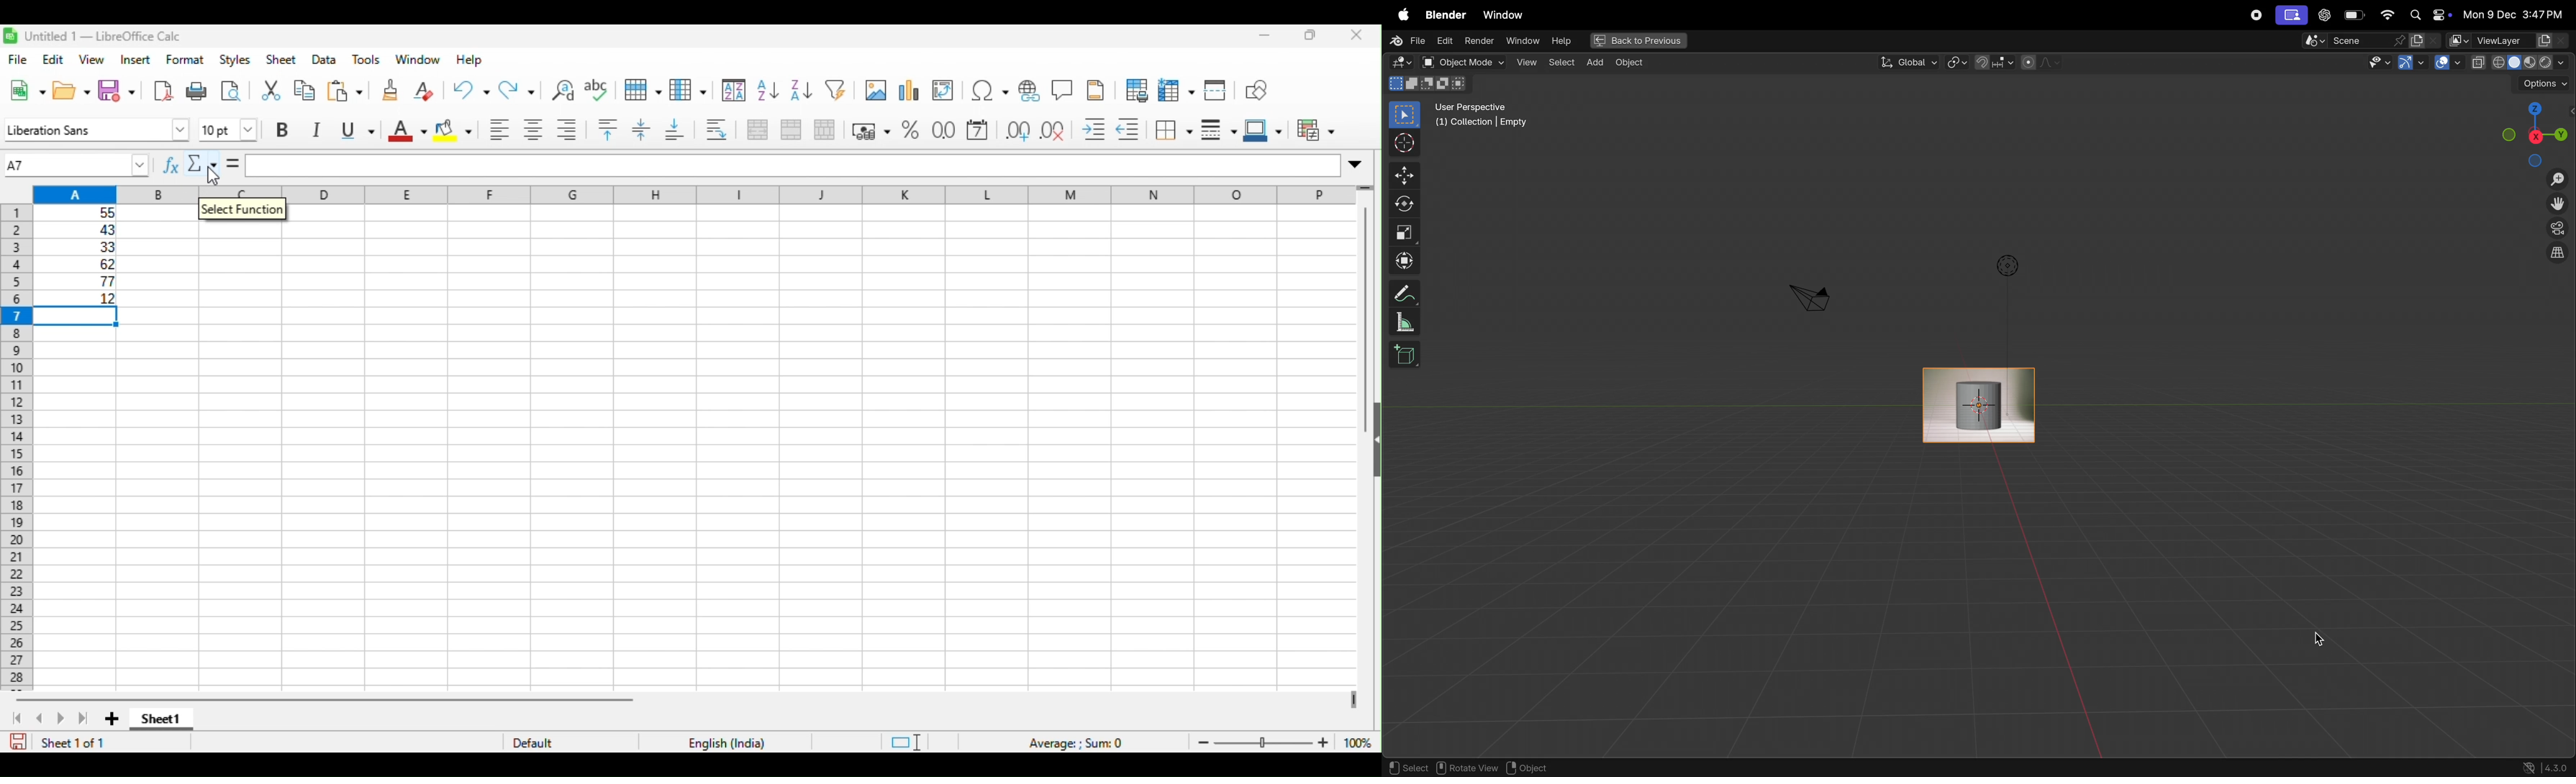  Describe the element at coordinates (304, 91) in the screenshot. I see `copy` at that location.